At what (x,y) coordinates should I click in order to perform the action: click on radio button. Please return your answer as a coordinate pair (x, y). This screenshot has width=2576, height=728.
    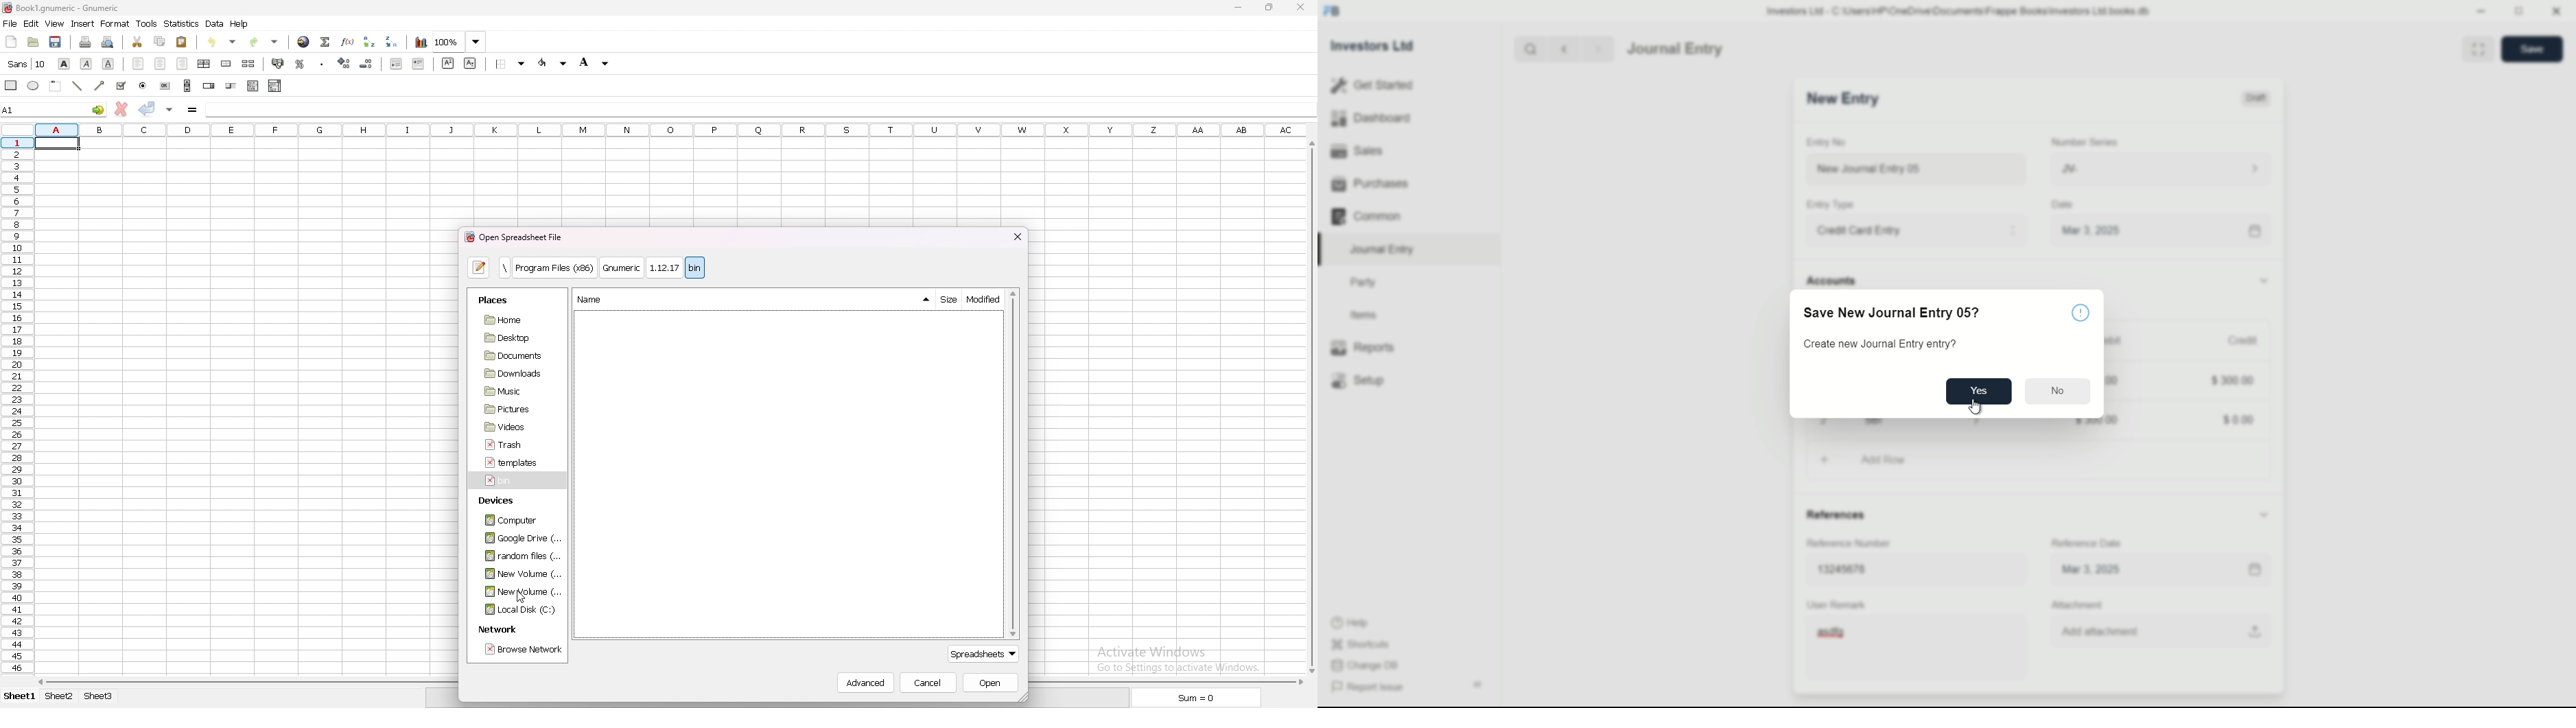
    Looking at the image, I should click on (143, 86).